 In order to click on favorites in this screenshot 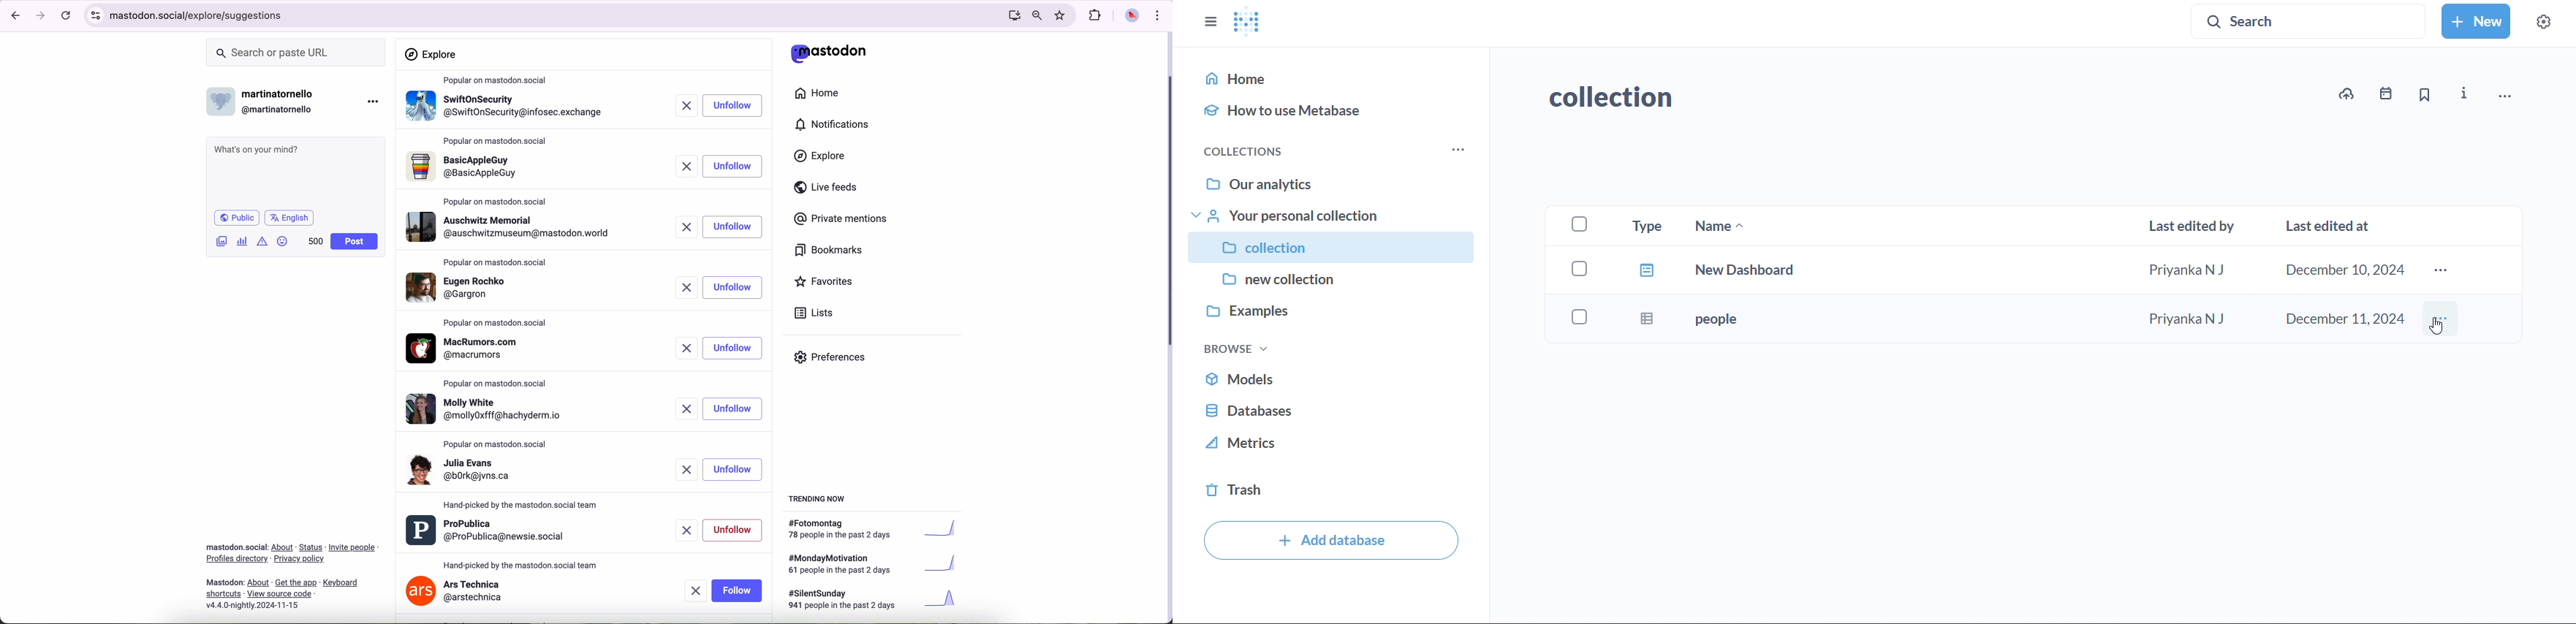, I will do `click(828, 283)`.